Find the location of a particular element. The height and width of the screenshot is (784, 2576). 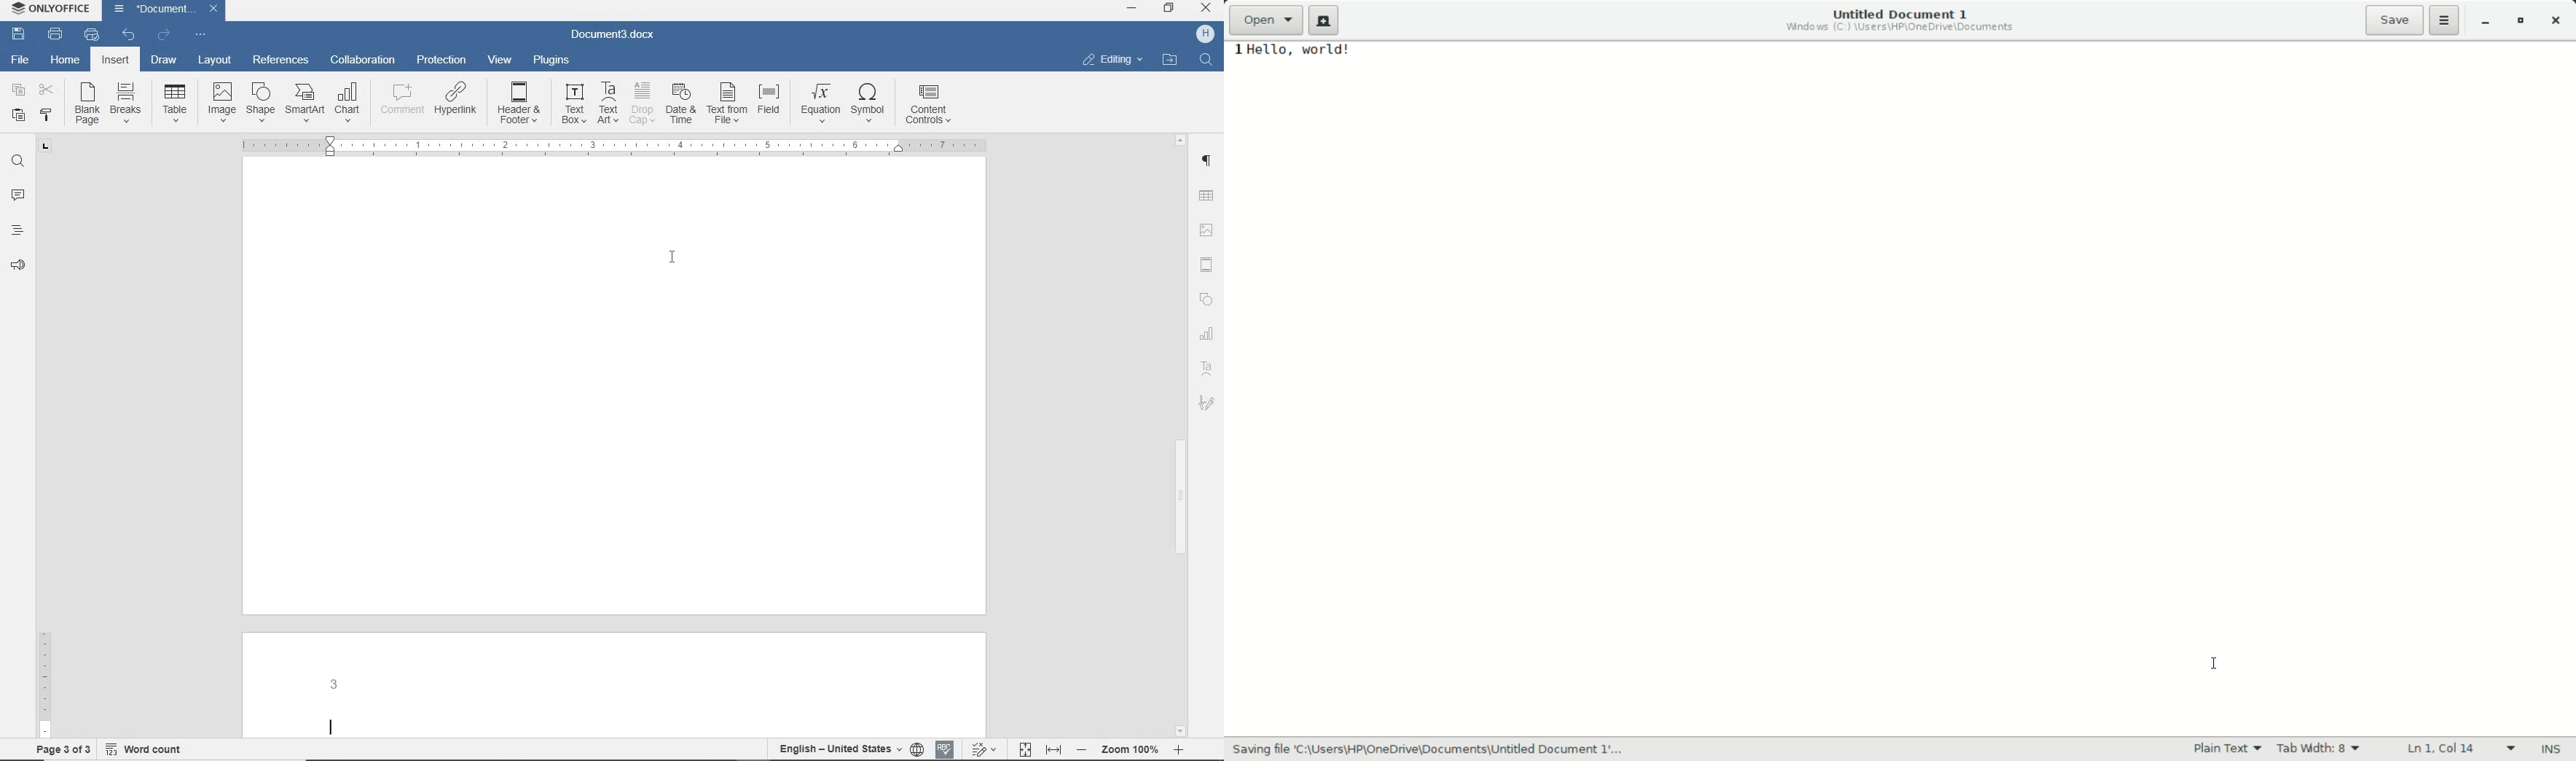

OnlyOffice is located at coordinates (49, 9).